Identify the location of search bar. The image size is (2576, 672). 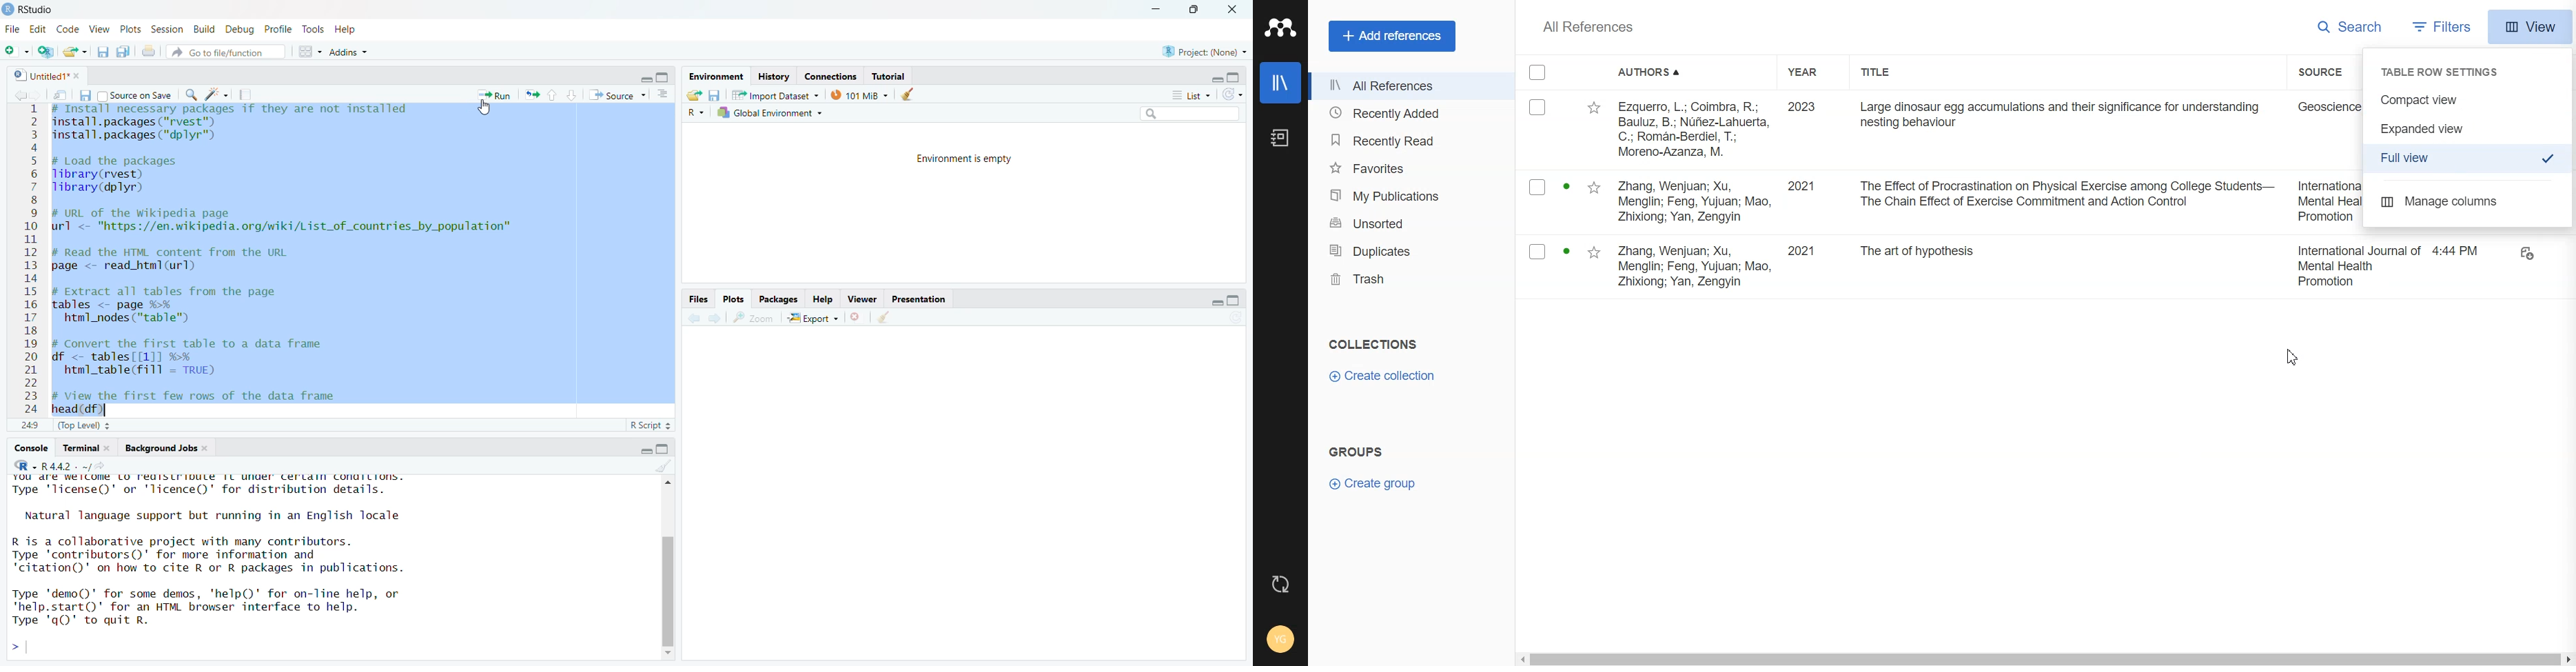
(1190, 113).